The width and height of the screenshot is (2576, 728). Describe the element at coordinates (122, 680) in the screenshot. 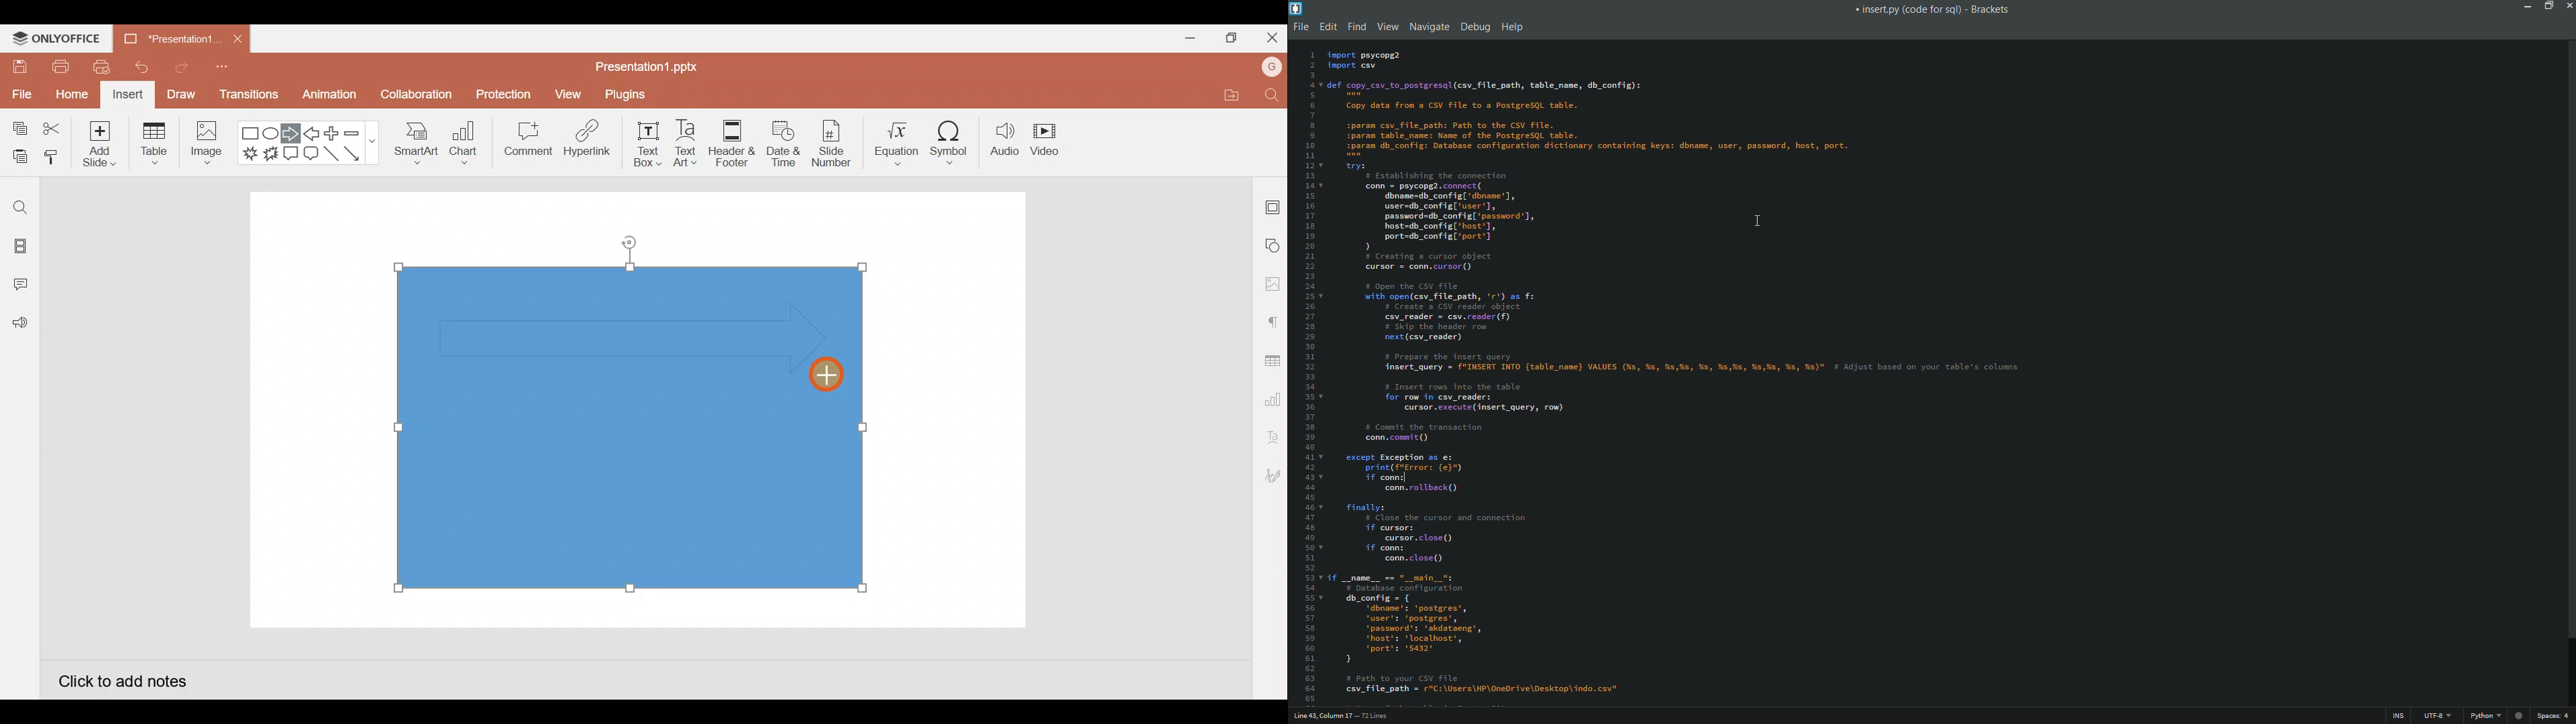

I see `Click to add notes` at that location.